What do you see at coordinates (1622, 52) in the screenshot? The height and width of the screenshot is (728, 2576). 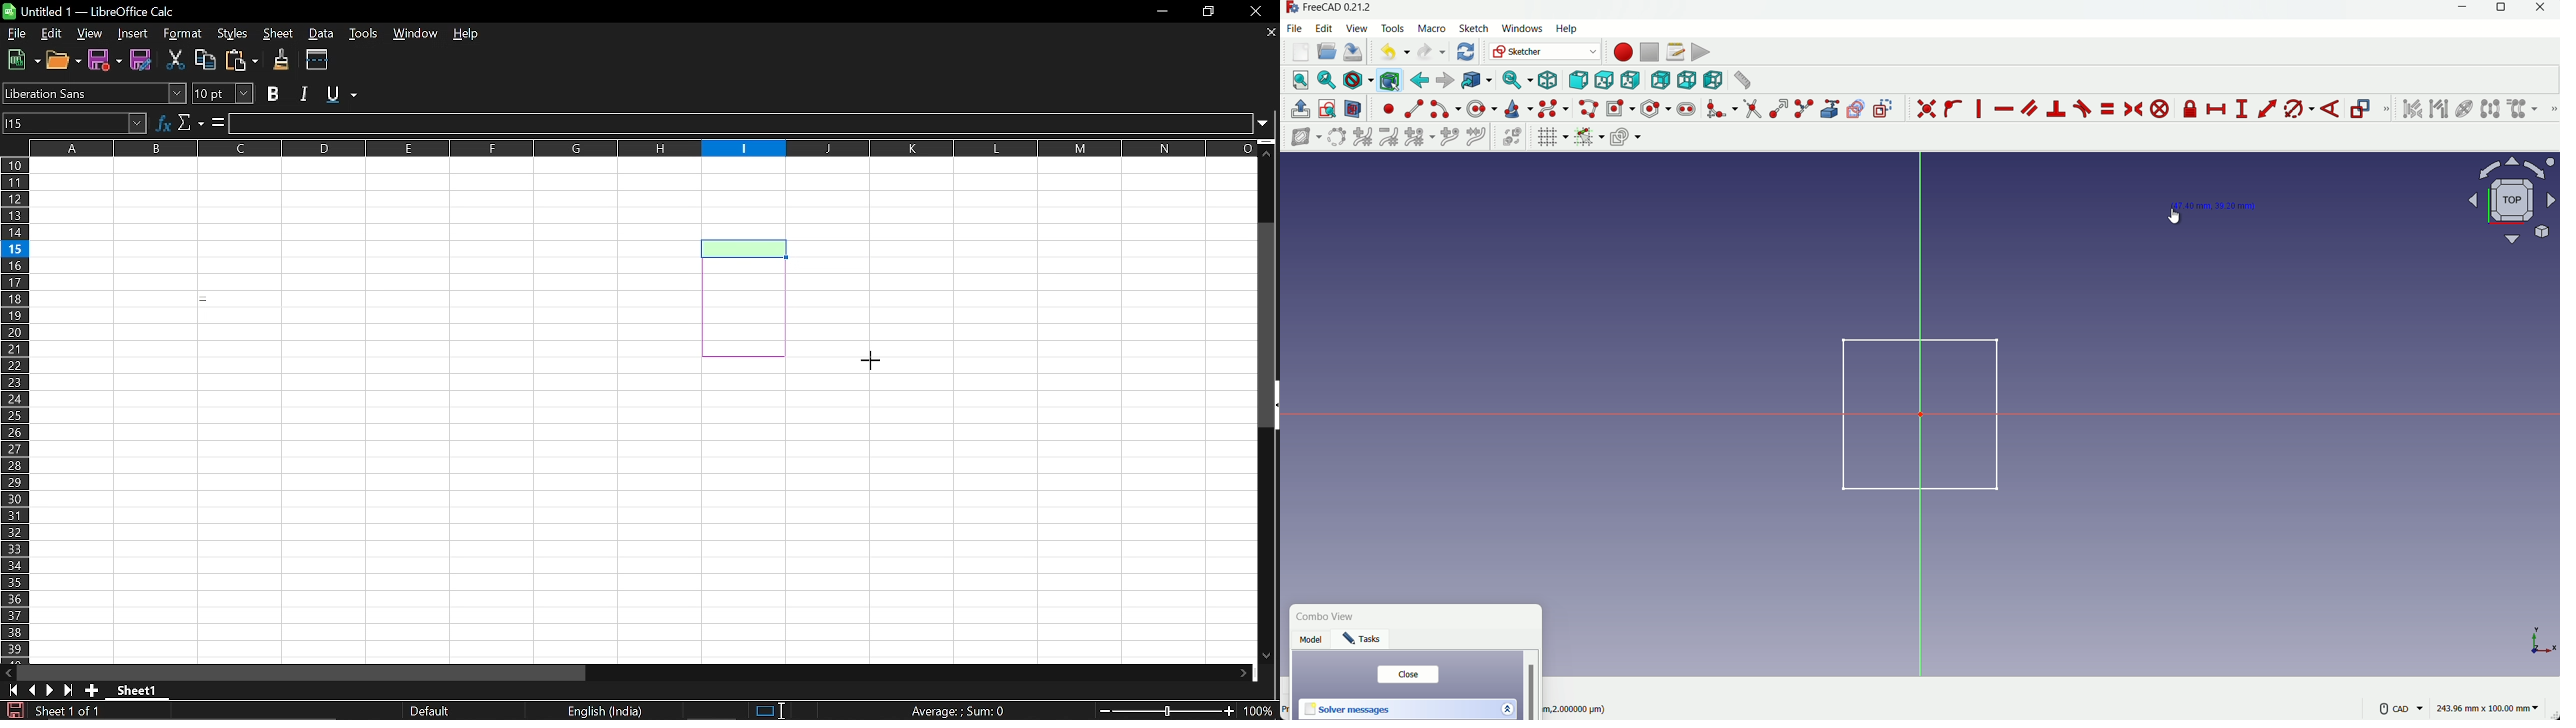 I see `start macros` at bounding box center [1622, 52].